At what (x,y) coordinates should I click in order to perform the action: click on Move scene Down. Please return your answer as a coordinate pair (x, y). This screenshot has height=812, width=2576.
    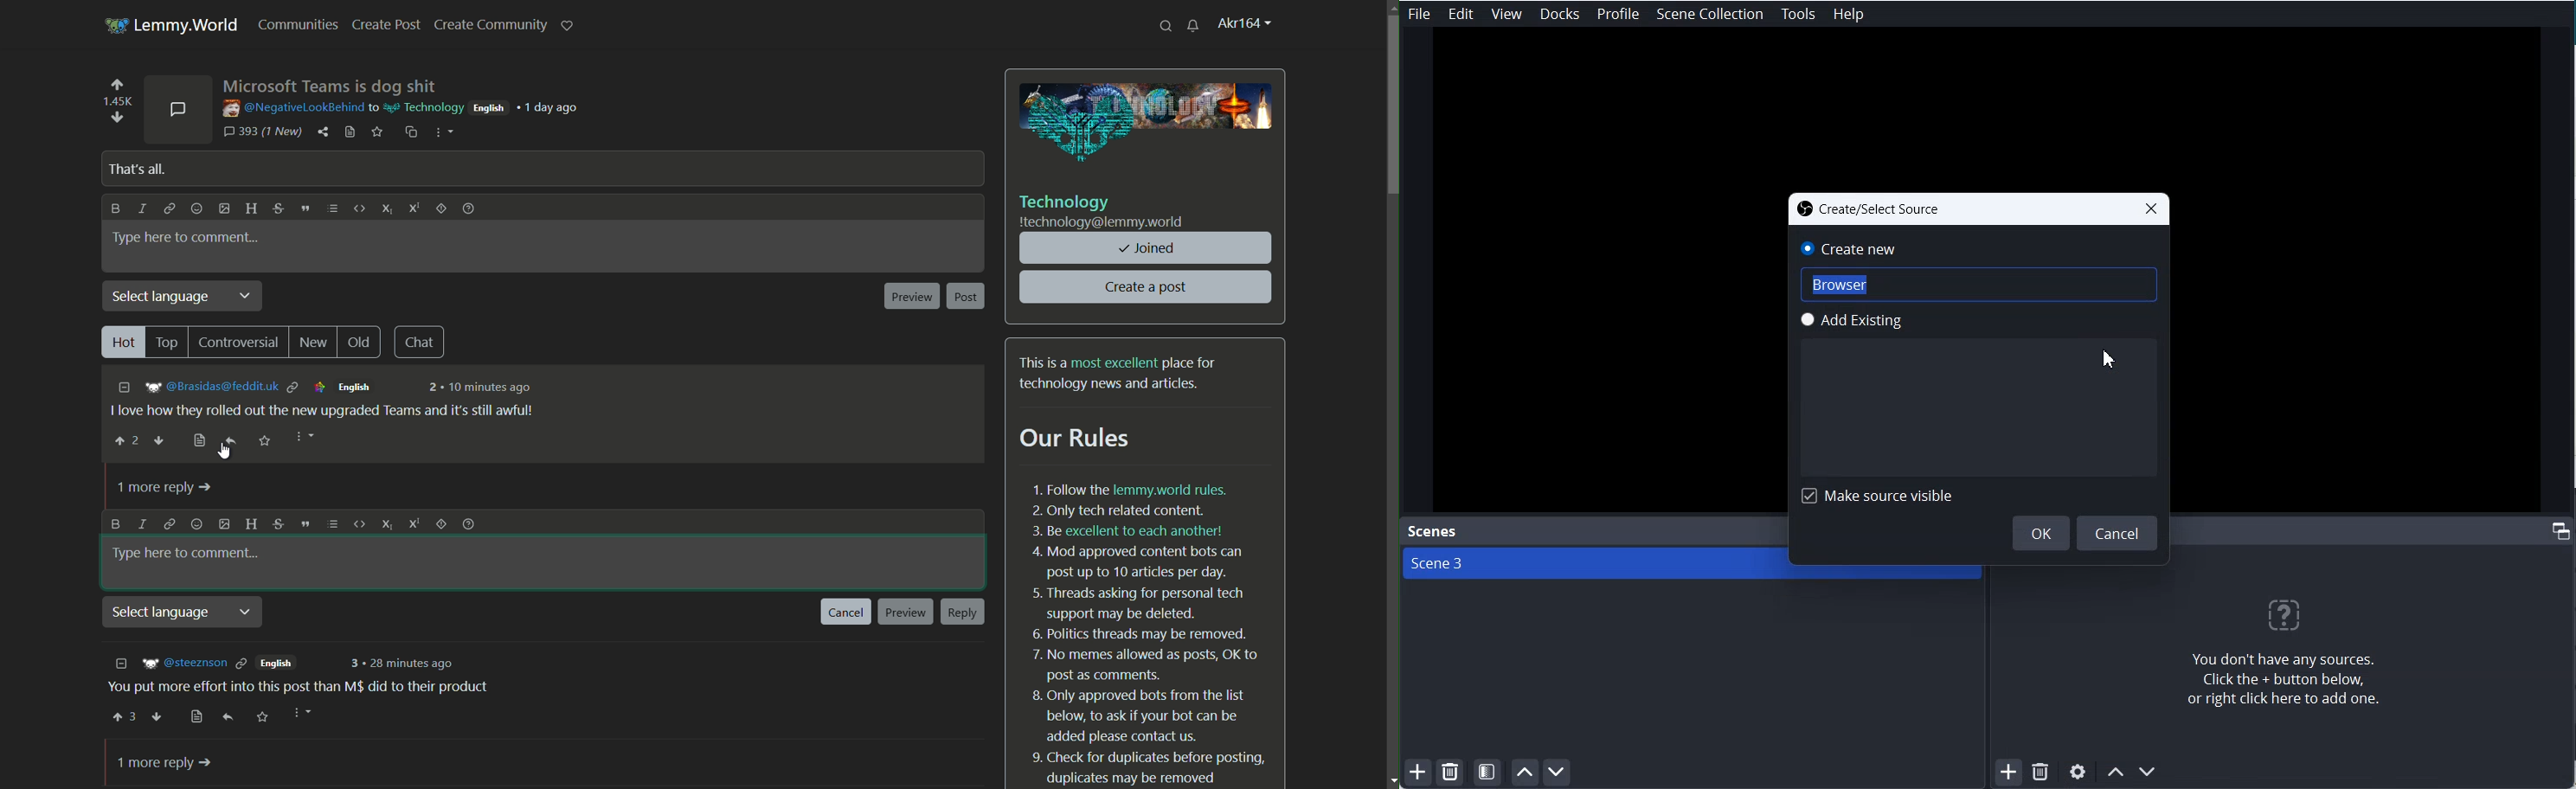
    Looking at the image, I should click on (1558, 773).